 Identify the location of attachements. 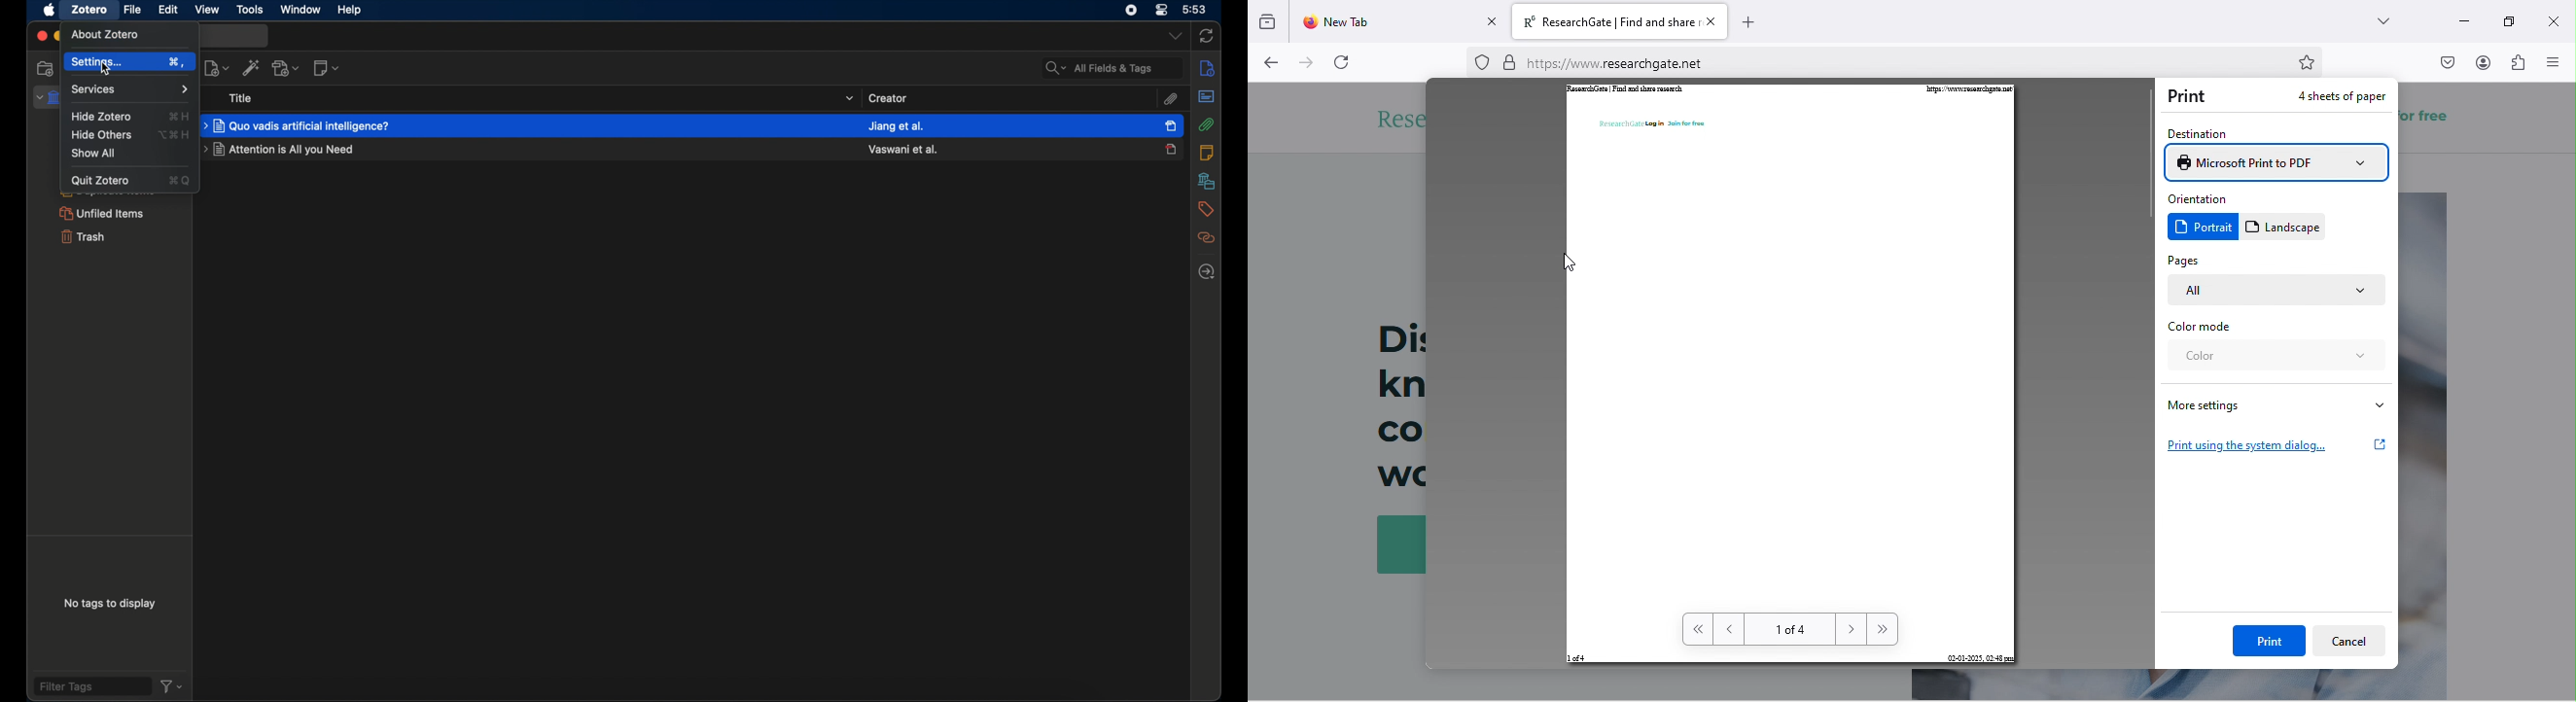
(1171, 99).